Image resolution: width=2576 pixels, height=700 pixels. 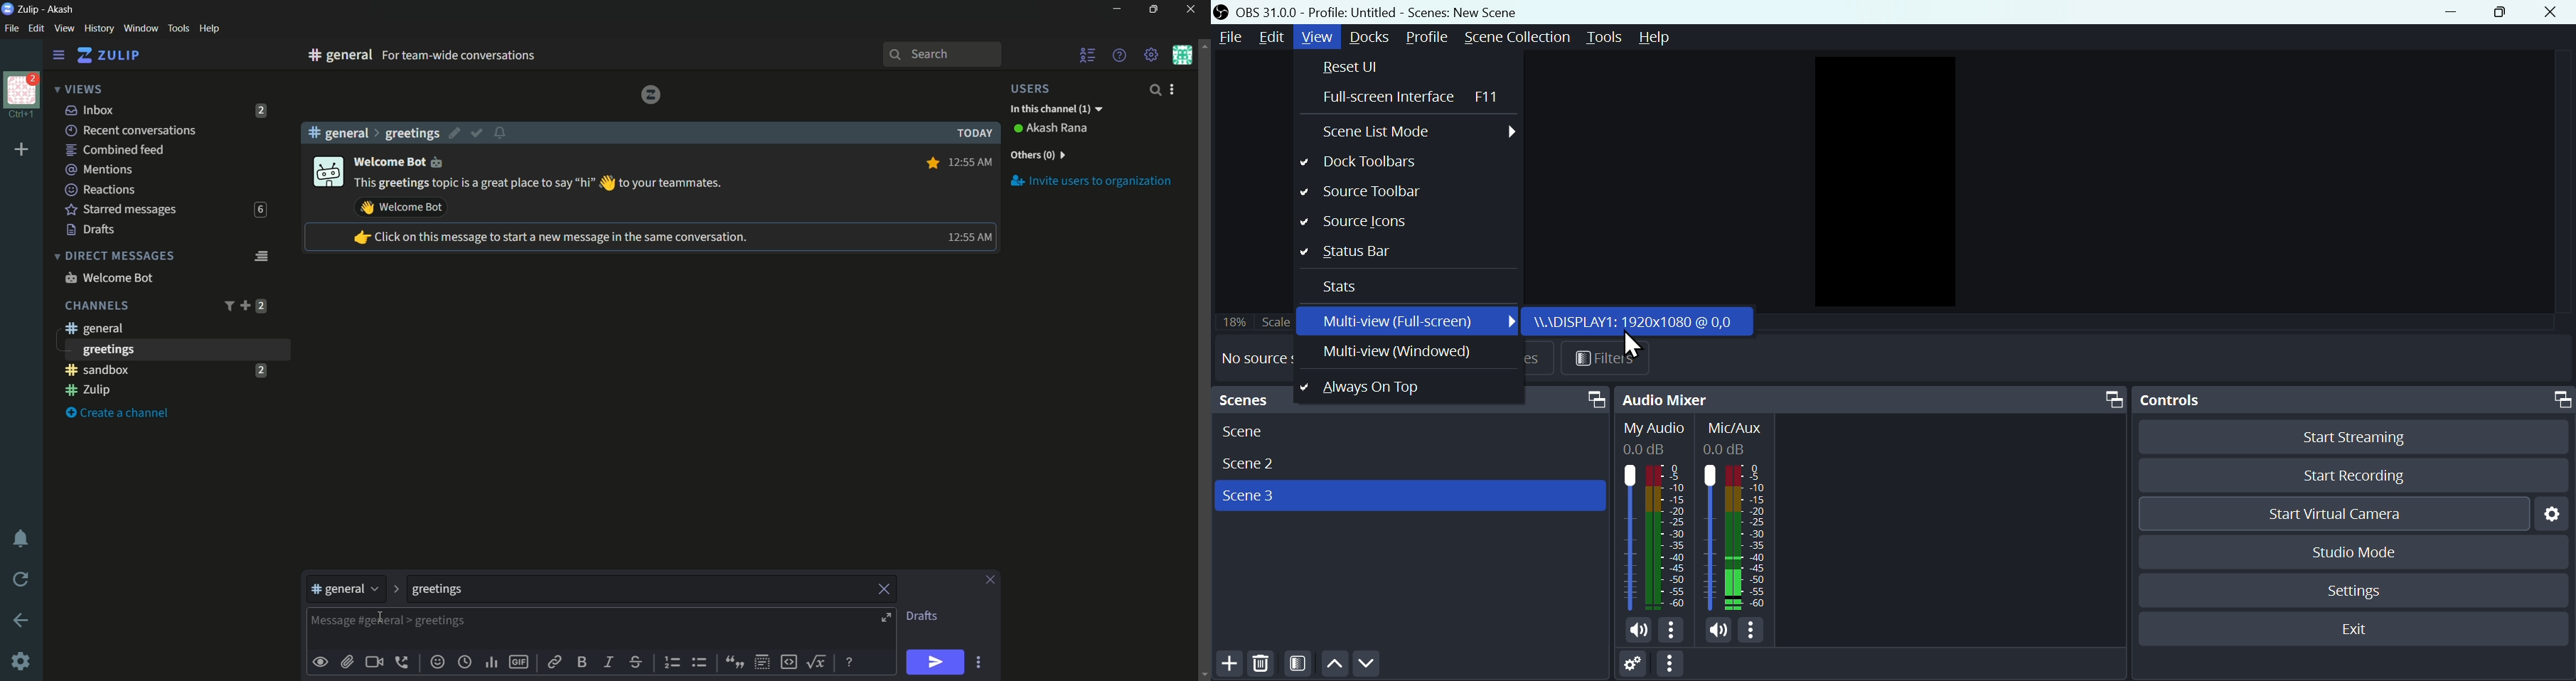 What do you see at coordinates (1411, 322) in the screenshot?
I see `Multi view full screen` at bounding box center [1411, 322].